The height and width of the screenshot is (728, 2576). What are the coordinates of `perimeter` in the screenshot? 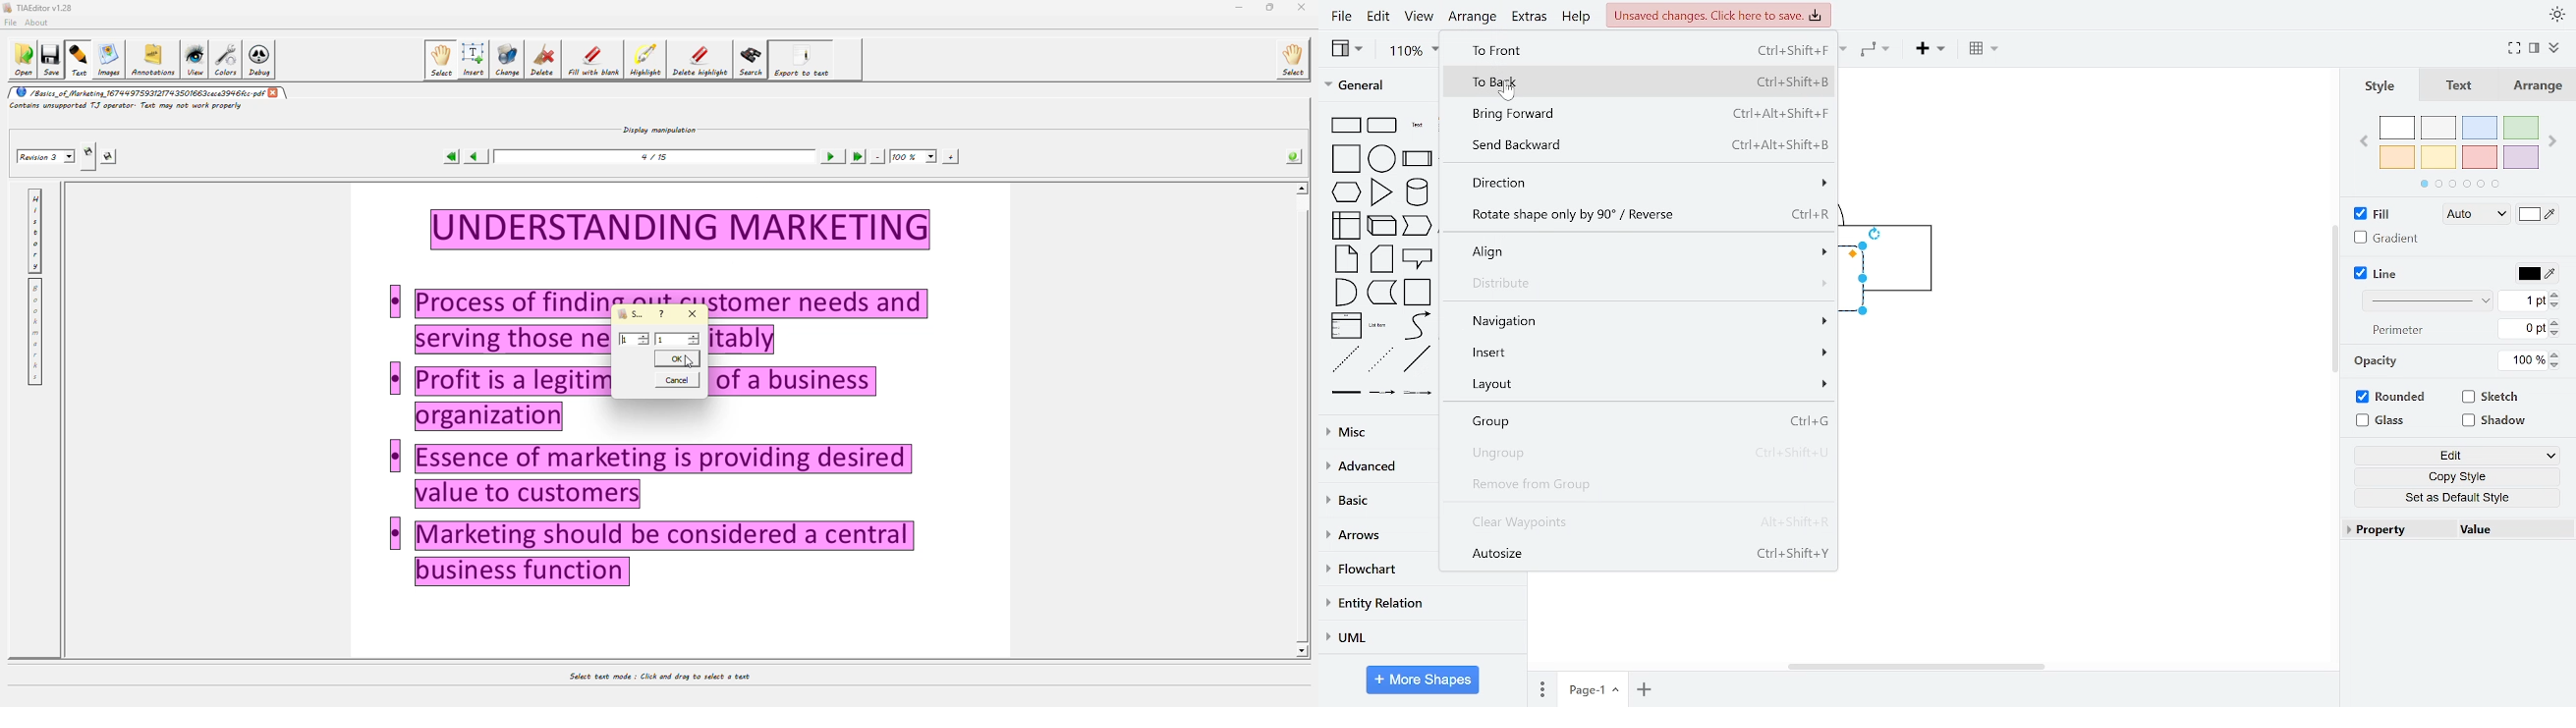 It's located at (2394, 331).